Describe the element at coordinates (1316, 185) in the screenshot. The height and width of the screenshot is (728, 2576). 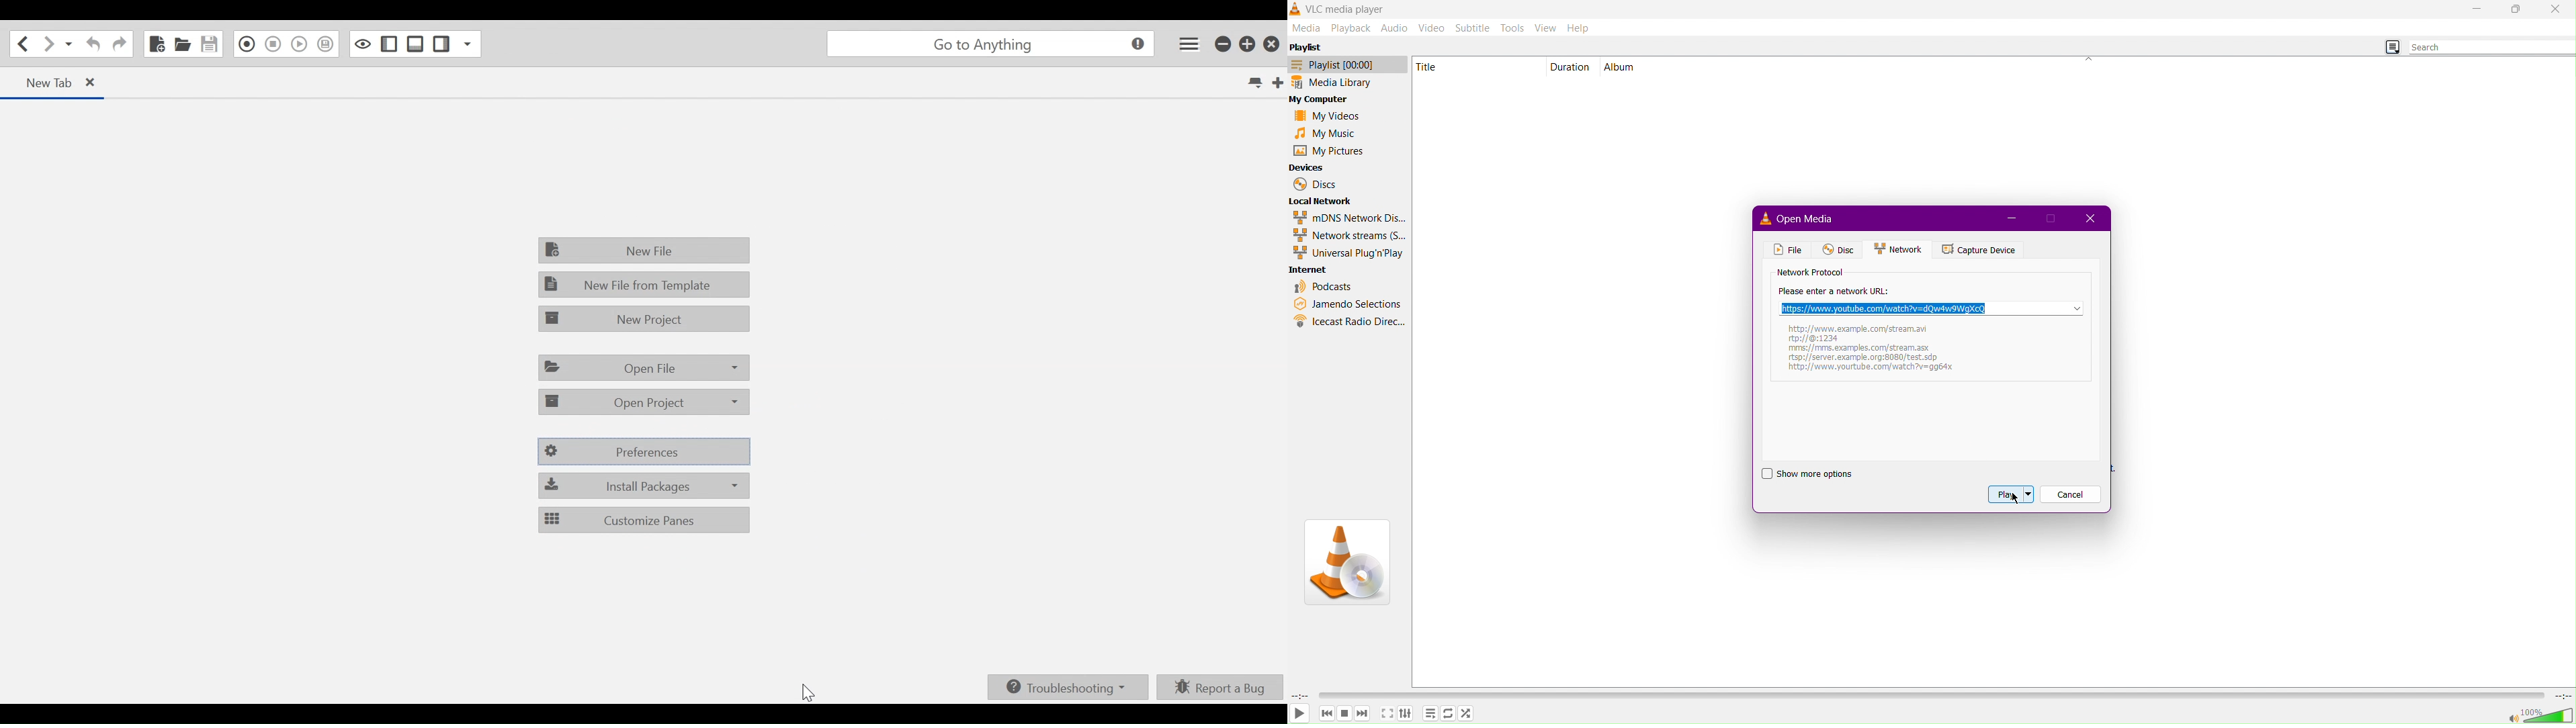
I see `Discs` at that location.